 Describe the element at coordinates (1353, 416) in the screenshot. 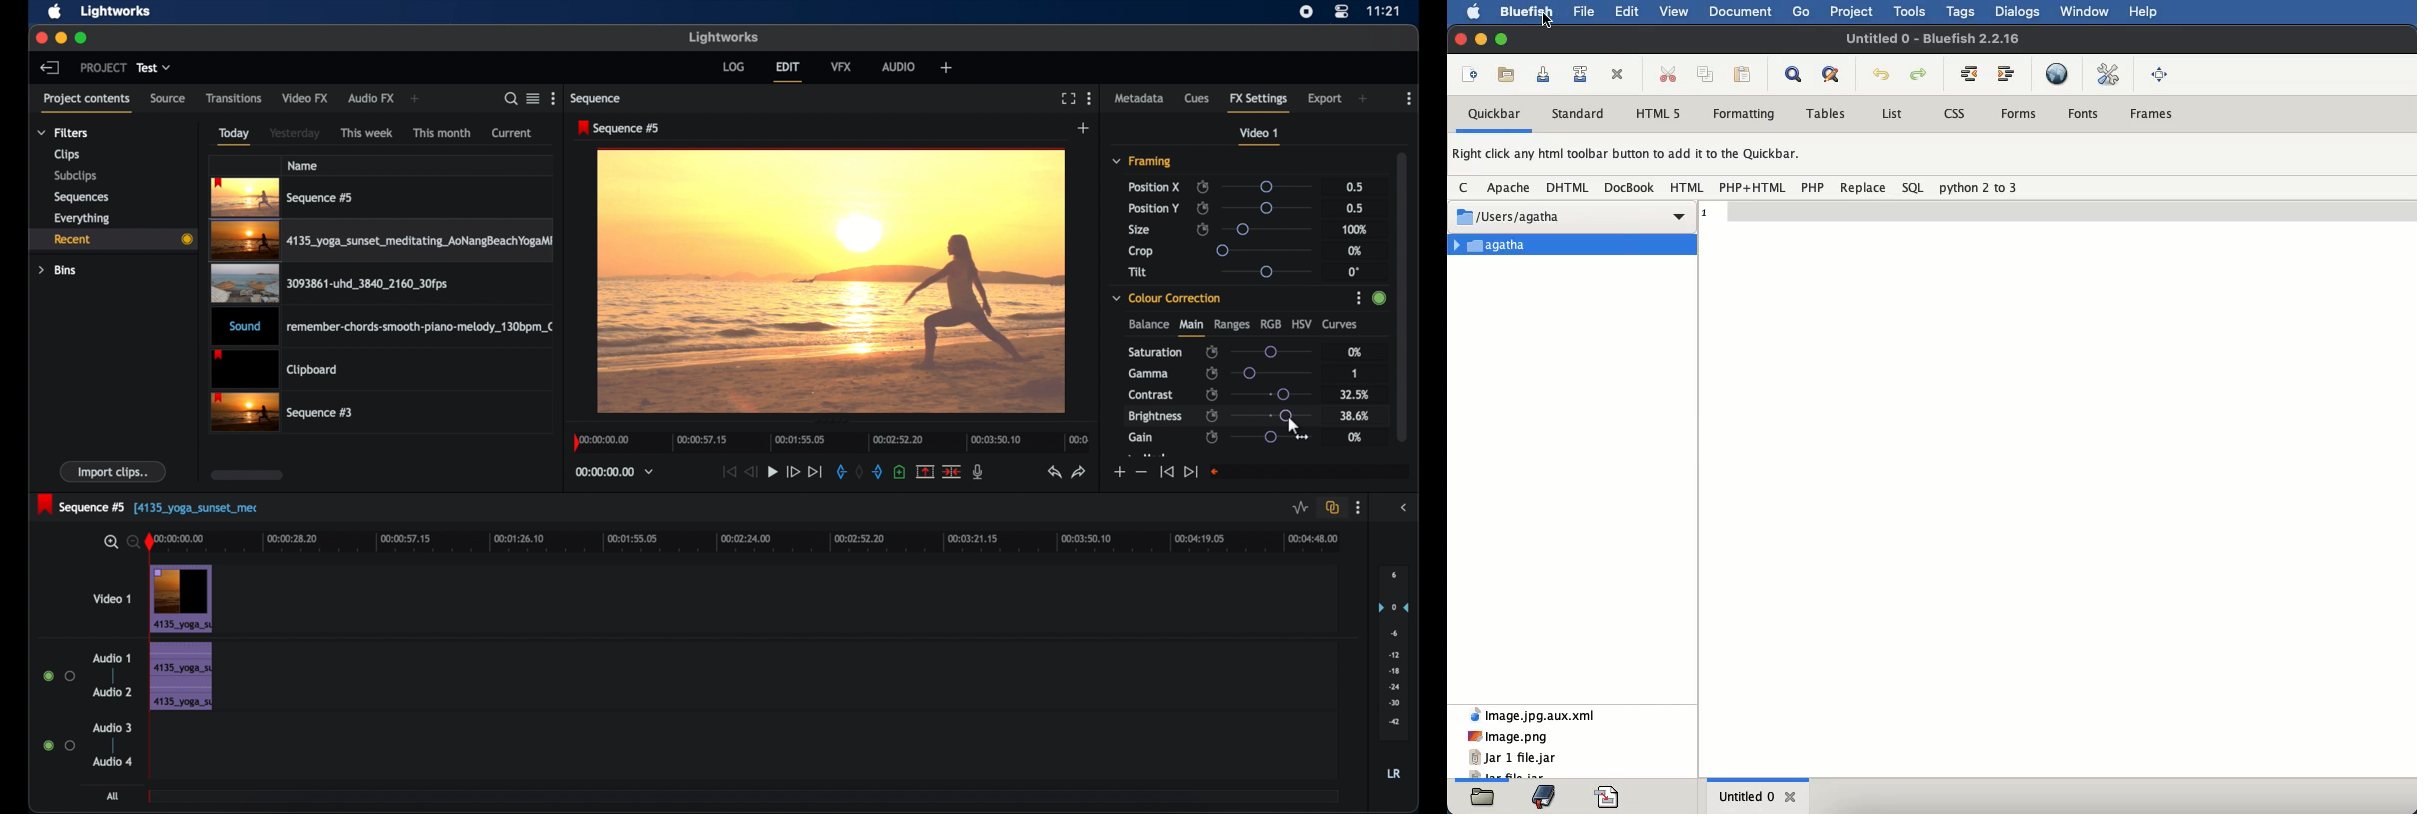

I see `38.6%` at that location.